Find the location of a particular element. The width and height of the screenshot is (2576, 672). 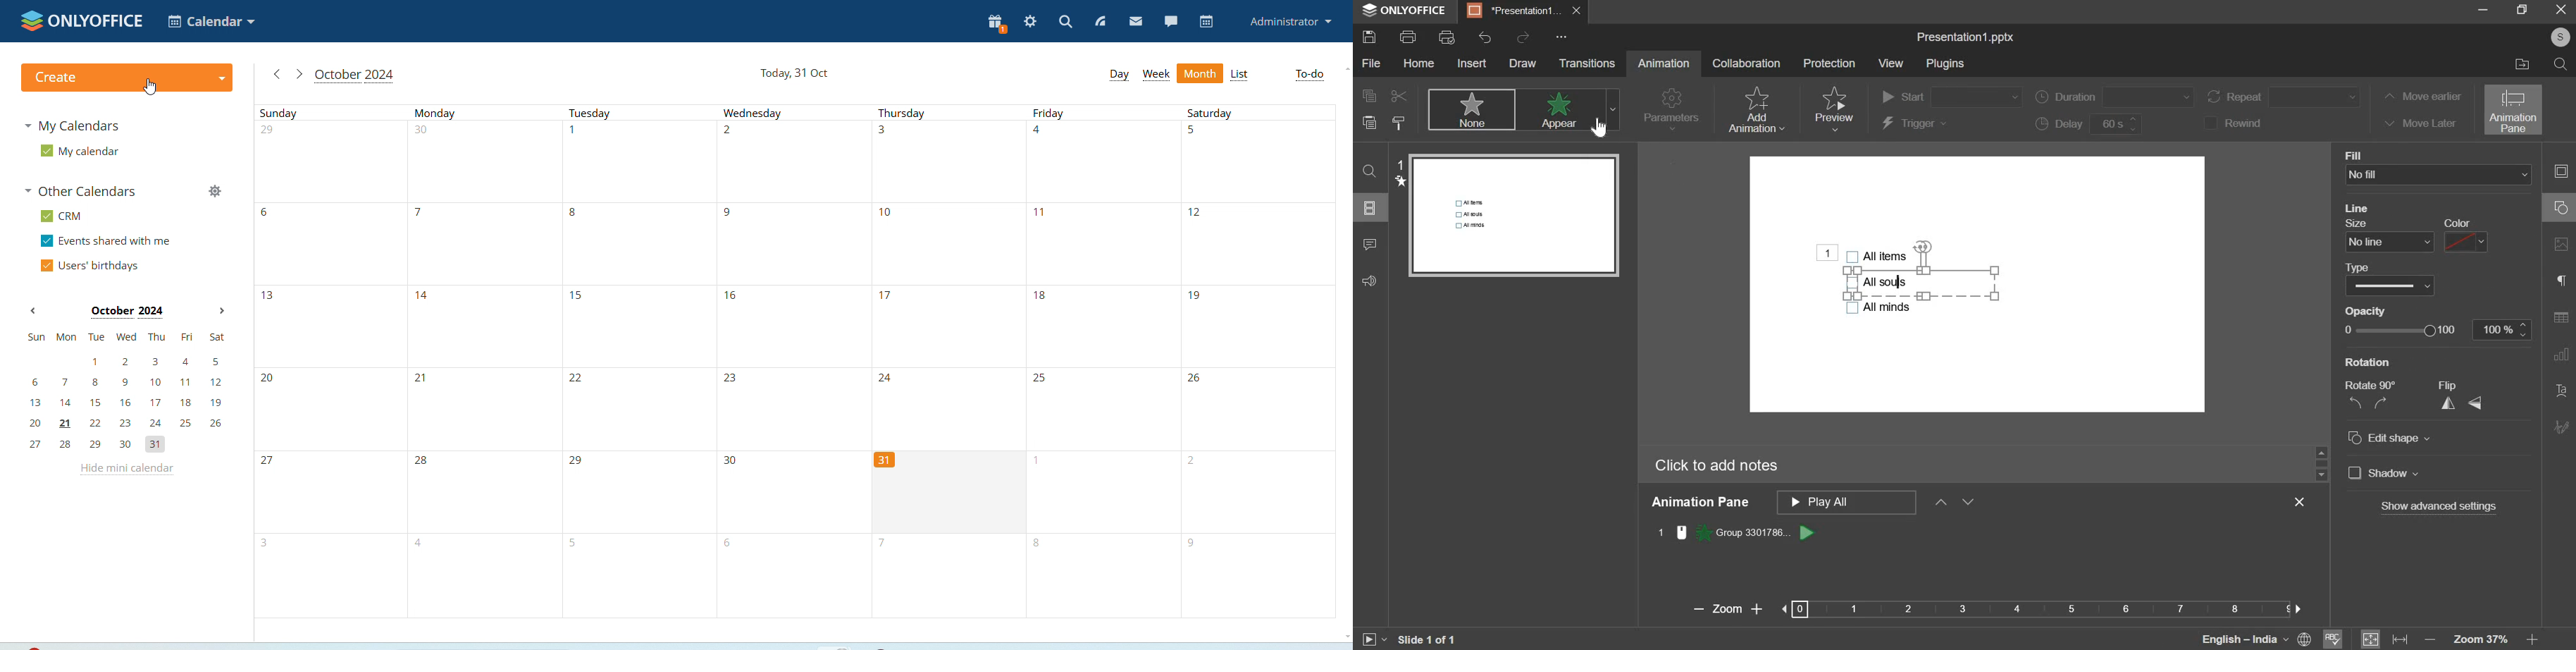

preview is located at coordinates (1833, 108).